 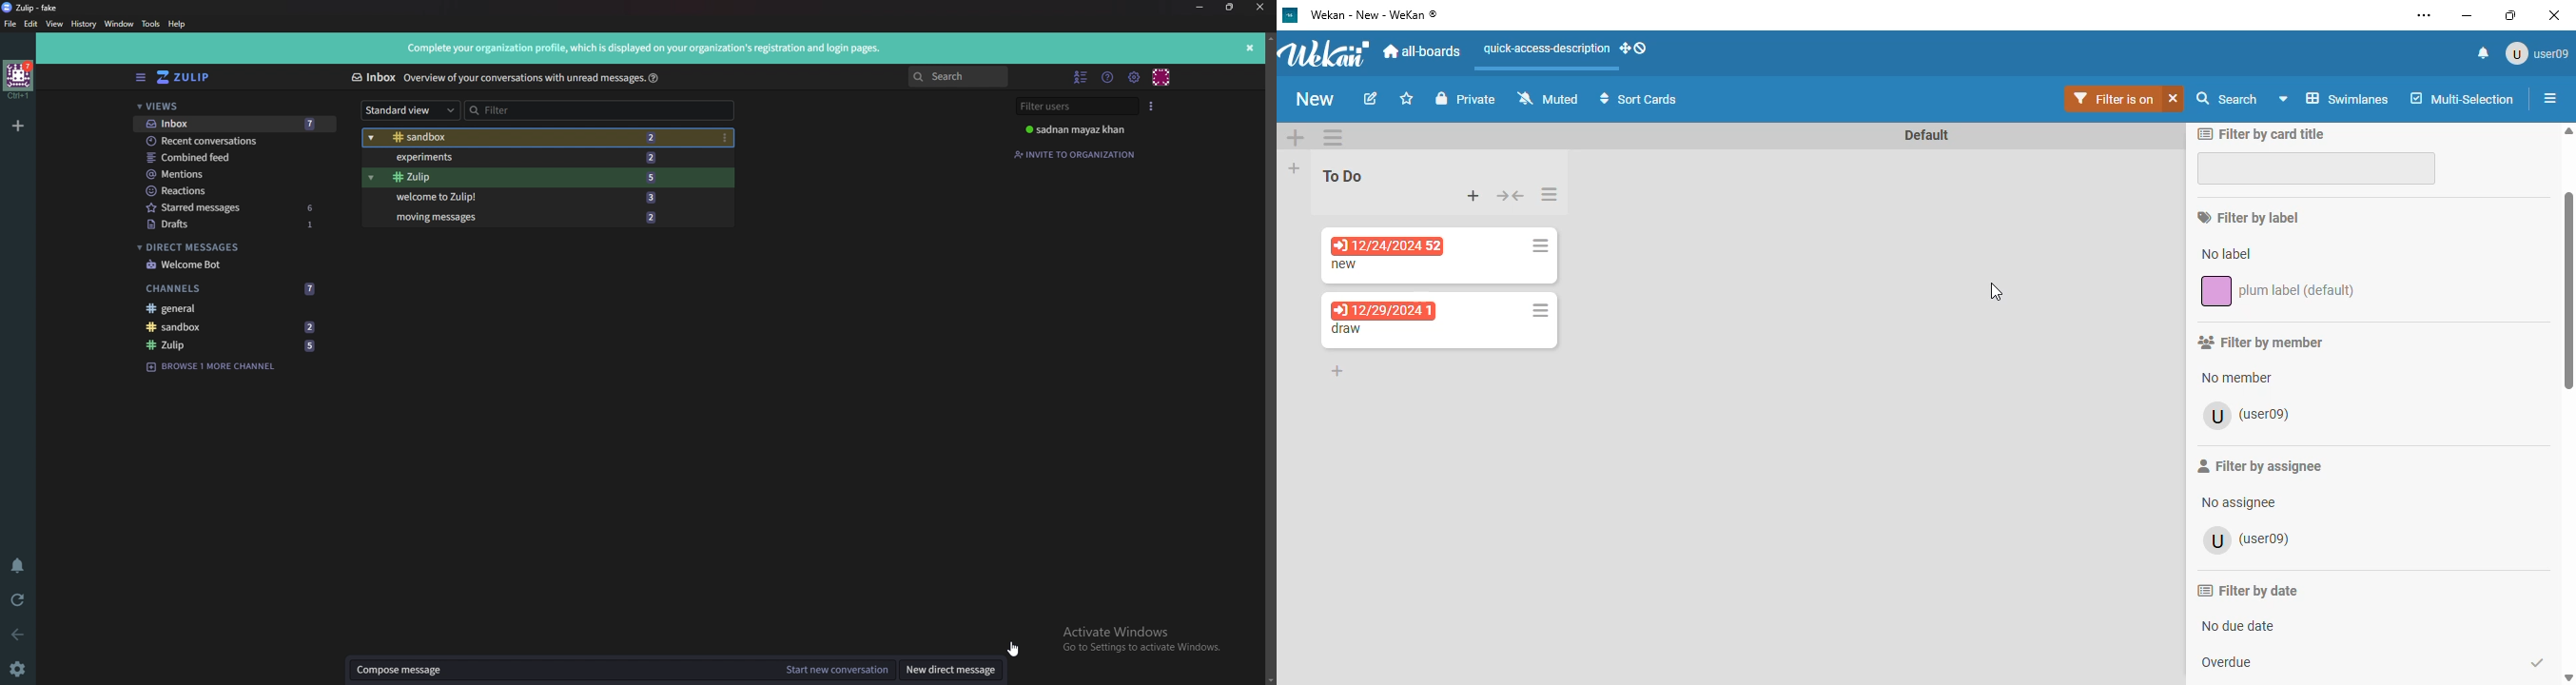 I want to click on search, so click(x=2227, y=98).